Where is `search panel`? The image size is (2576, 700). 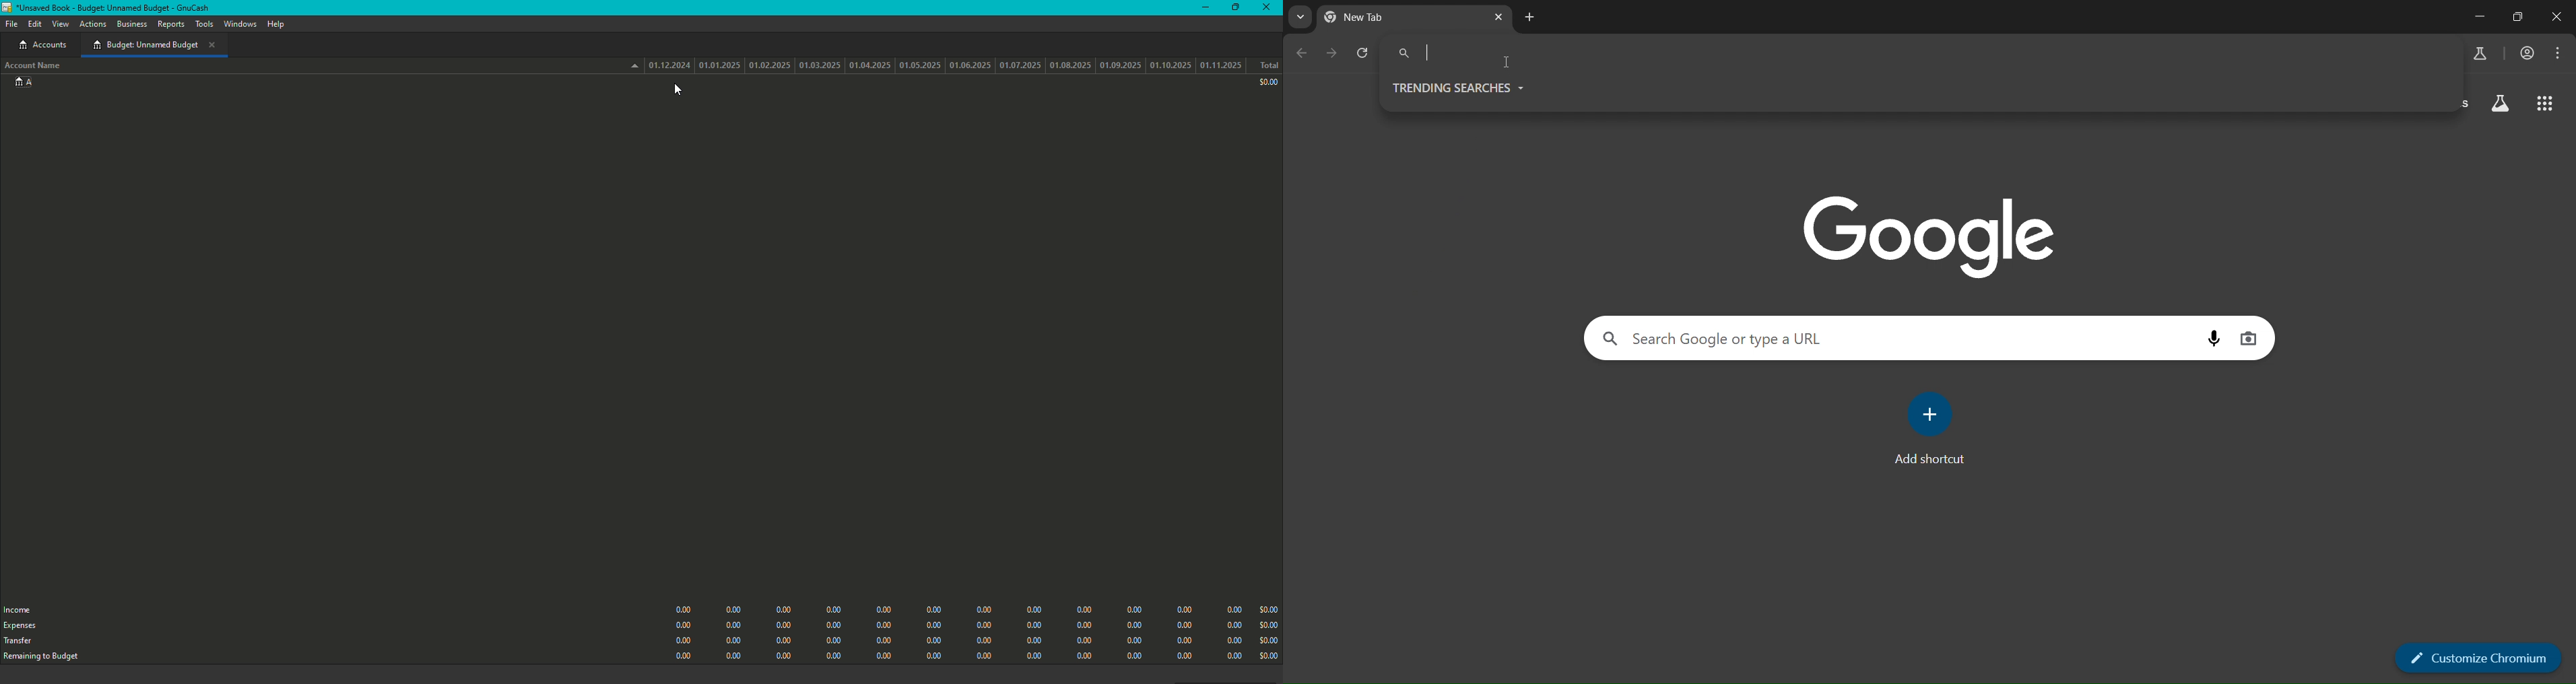
search panel is located at coordinates (2478, 55).